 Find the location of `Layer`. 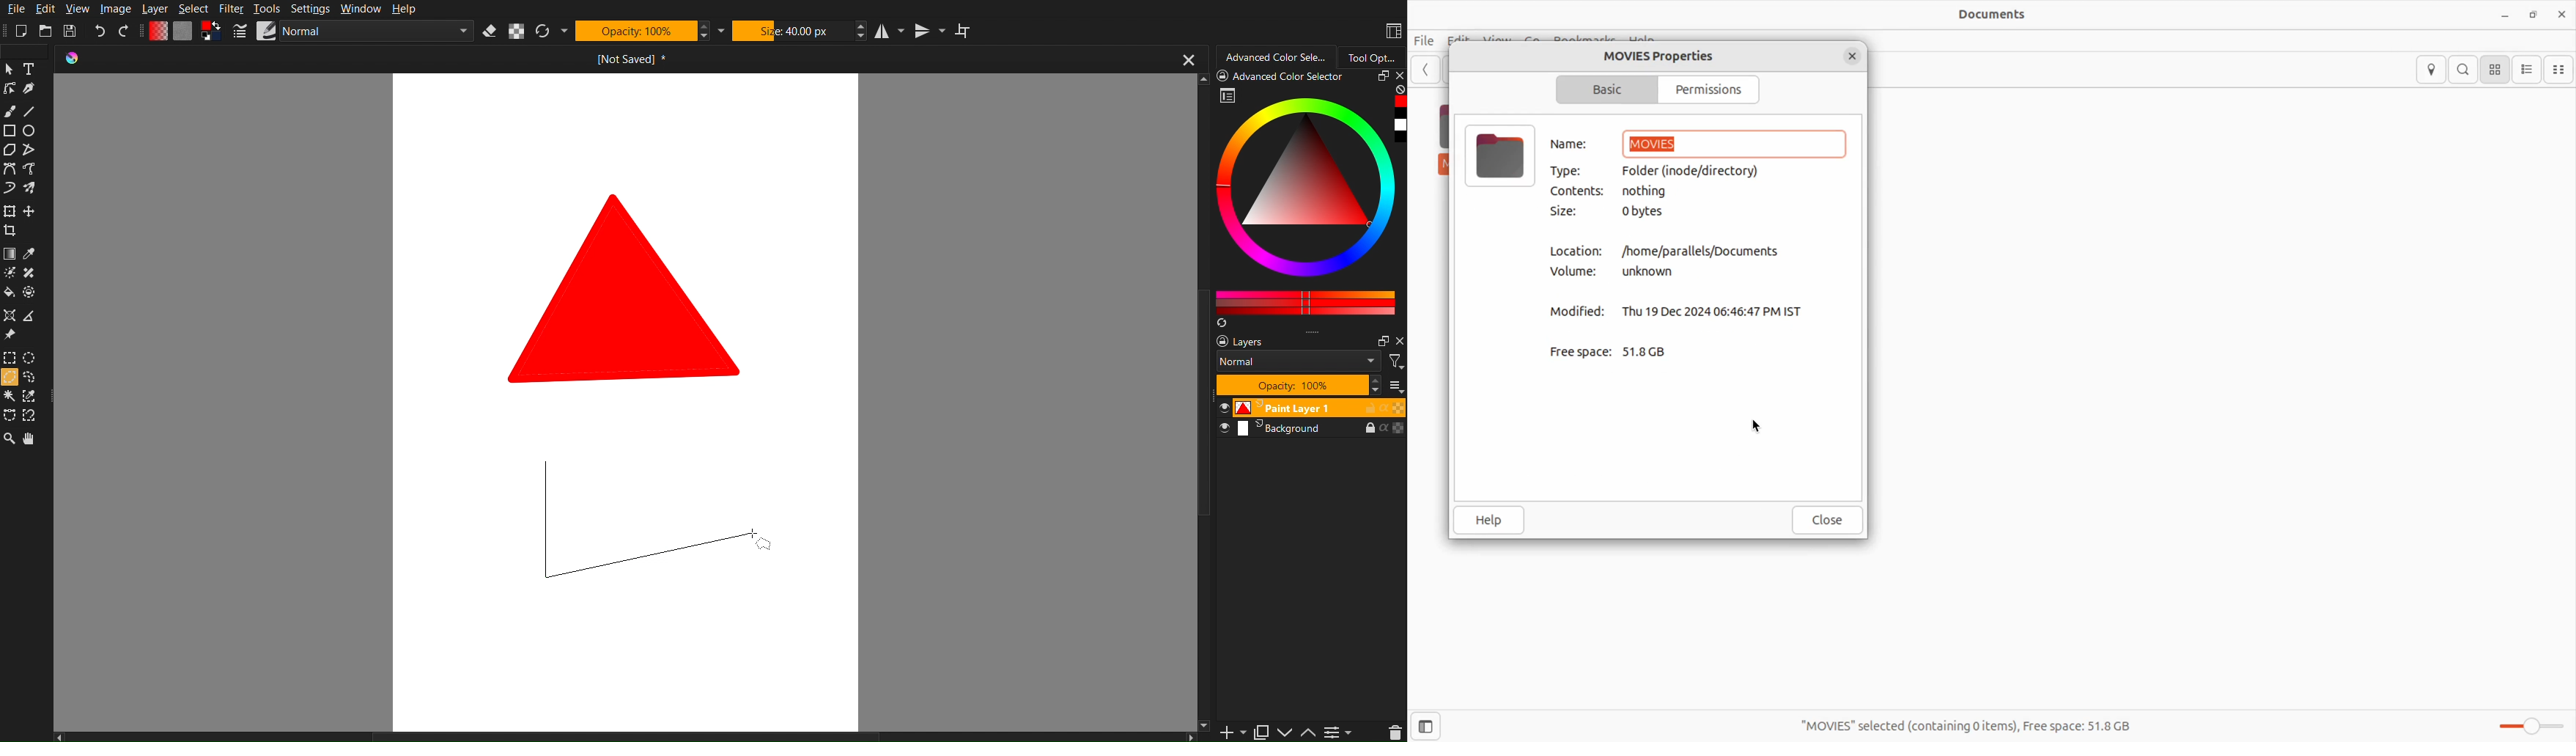

Layer is located at coordinates (154, 9).